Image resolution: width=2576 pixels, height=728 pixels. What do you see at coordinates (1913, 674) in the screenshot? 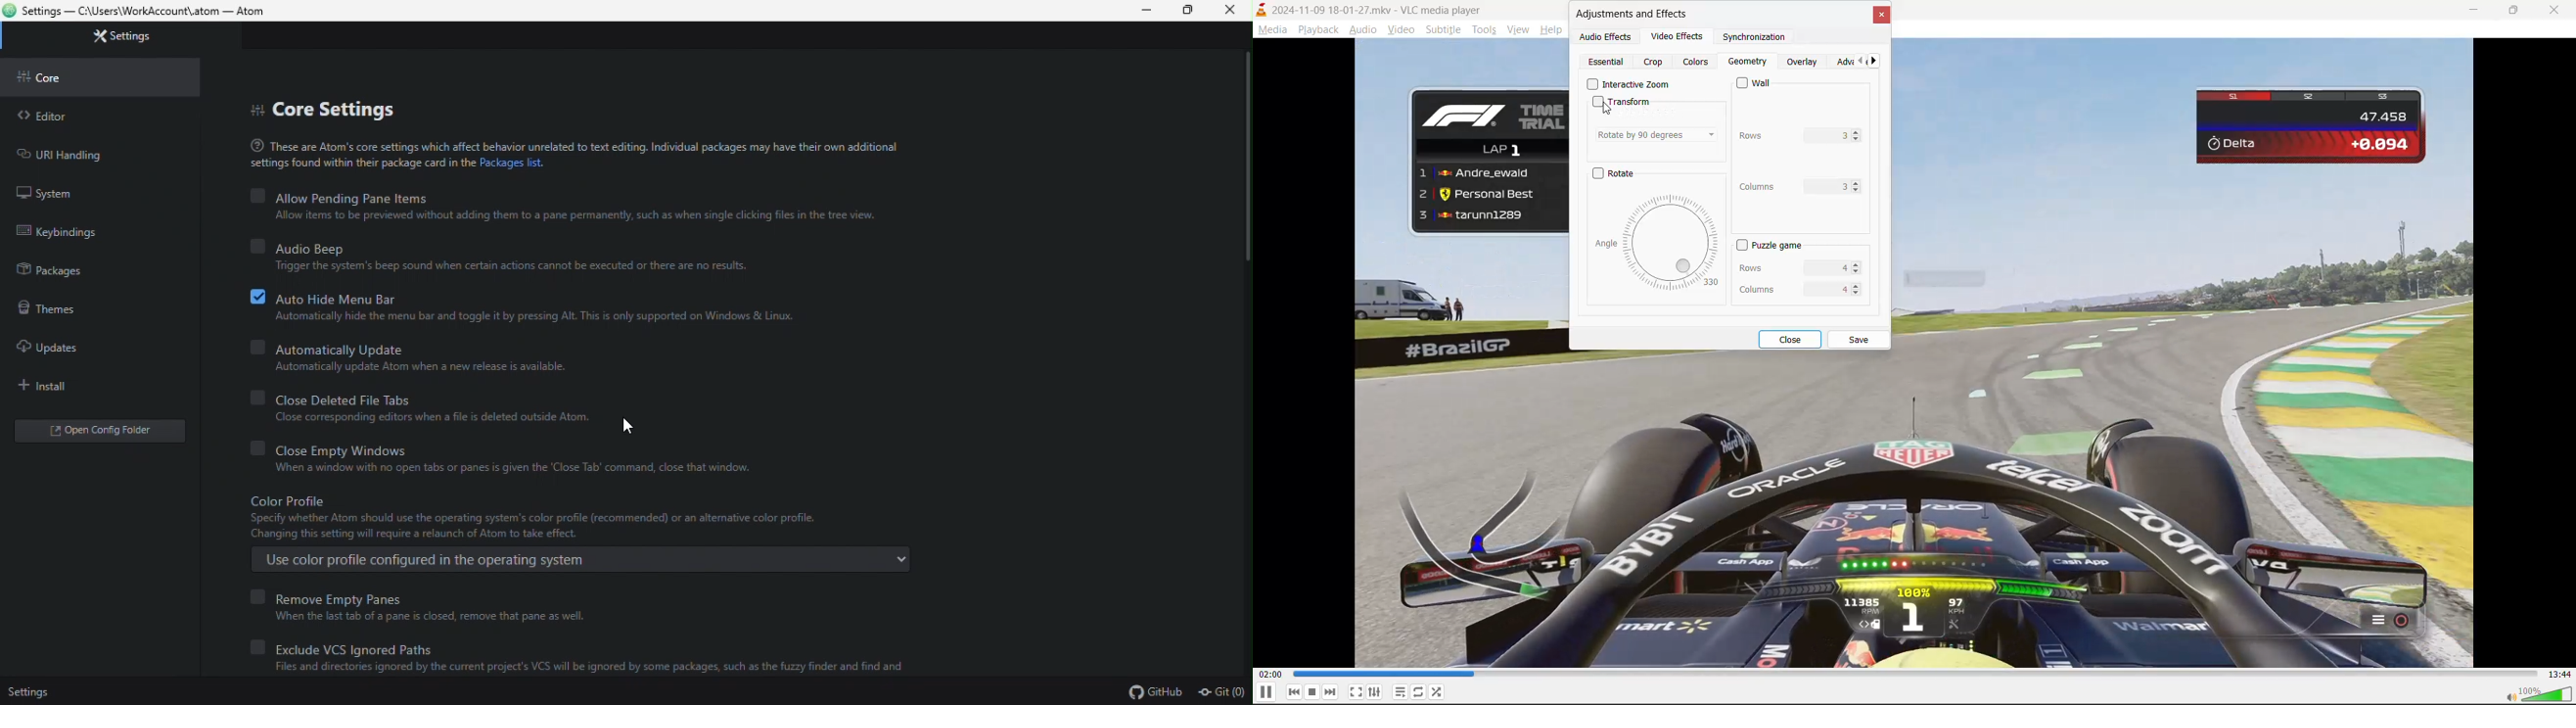
I see `track slider` at bounding box center [1913, 674].